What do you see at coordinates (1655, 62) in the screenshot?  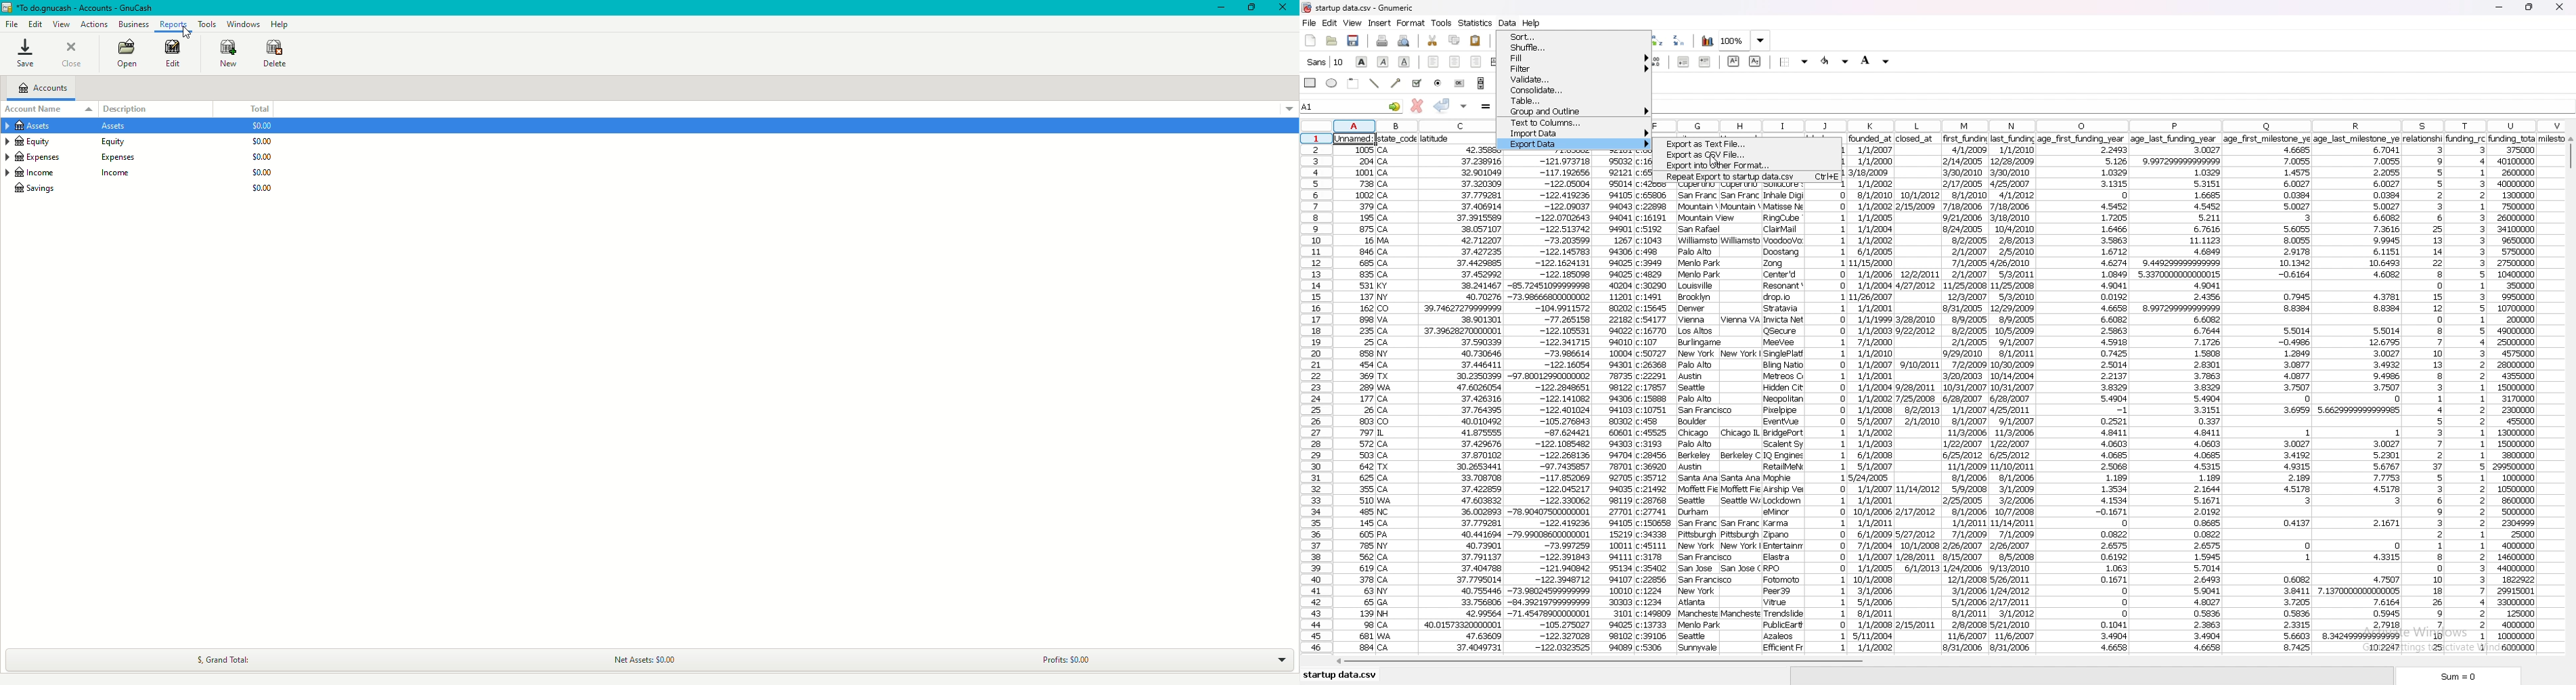 I see `decrease decimals` at bounding box center [1655, 62].